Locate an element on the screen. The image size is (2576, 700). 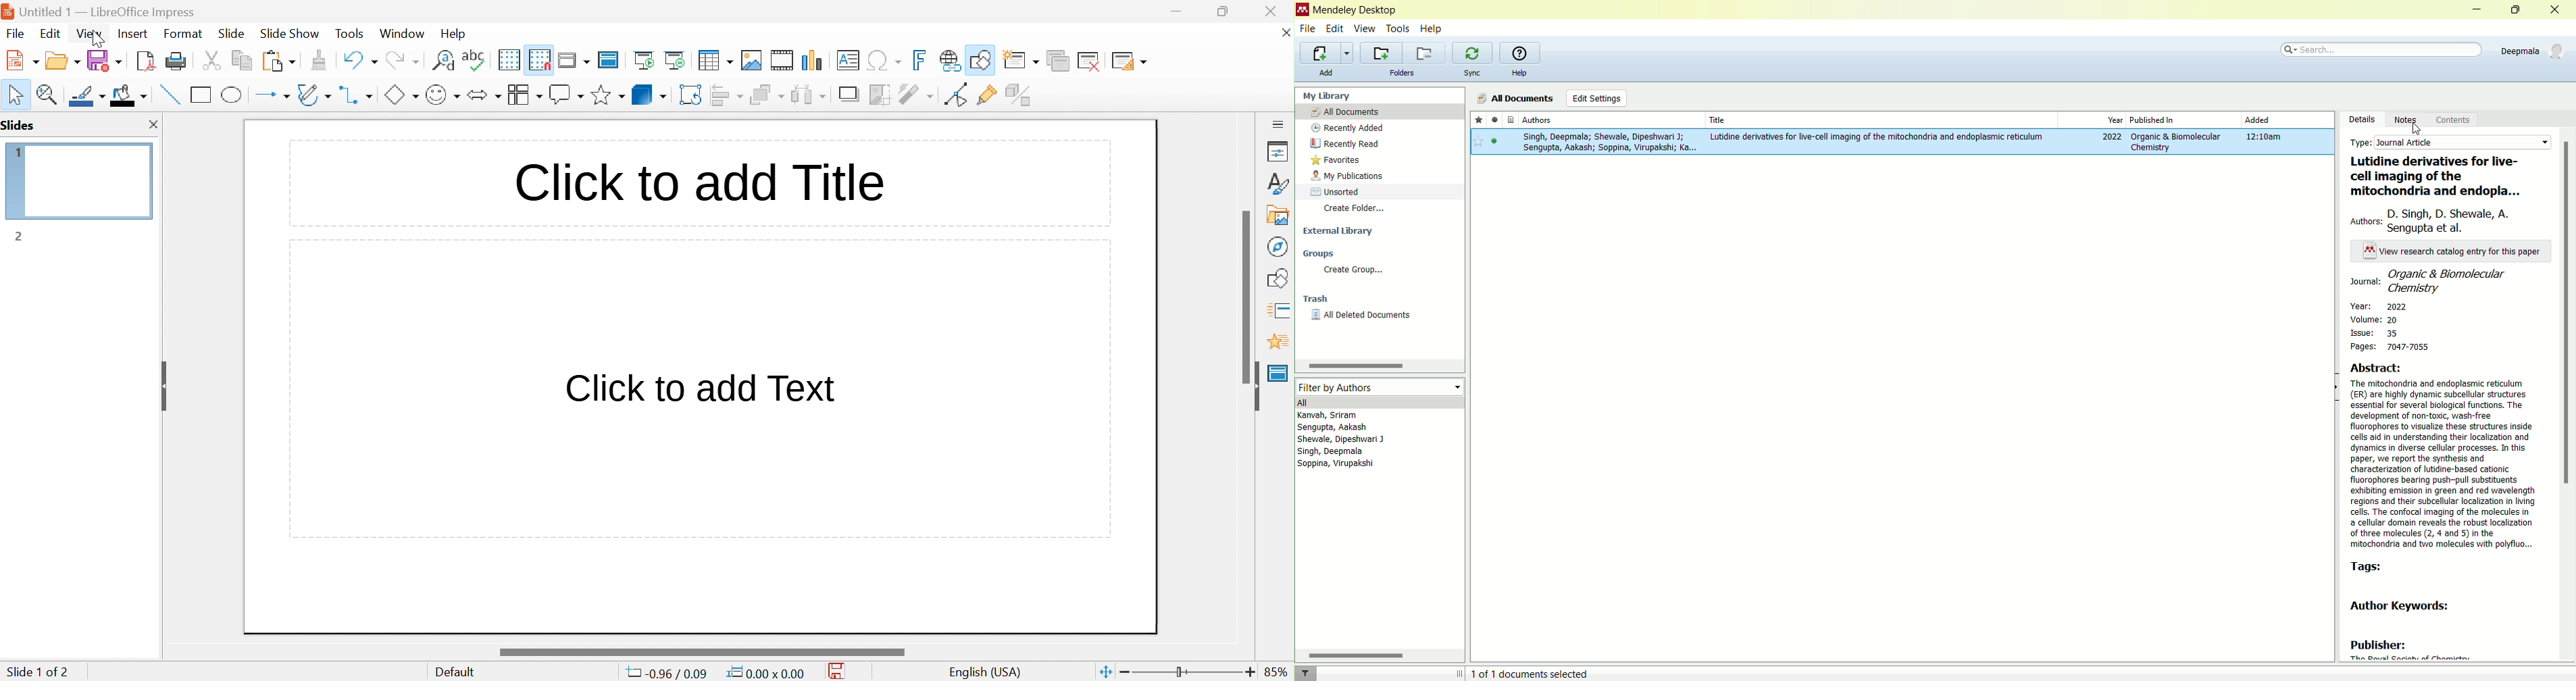
connectors is located at coordinates (357, 95).